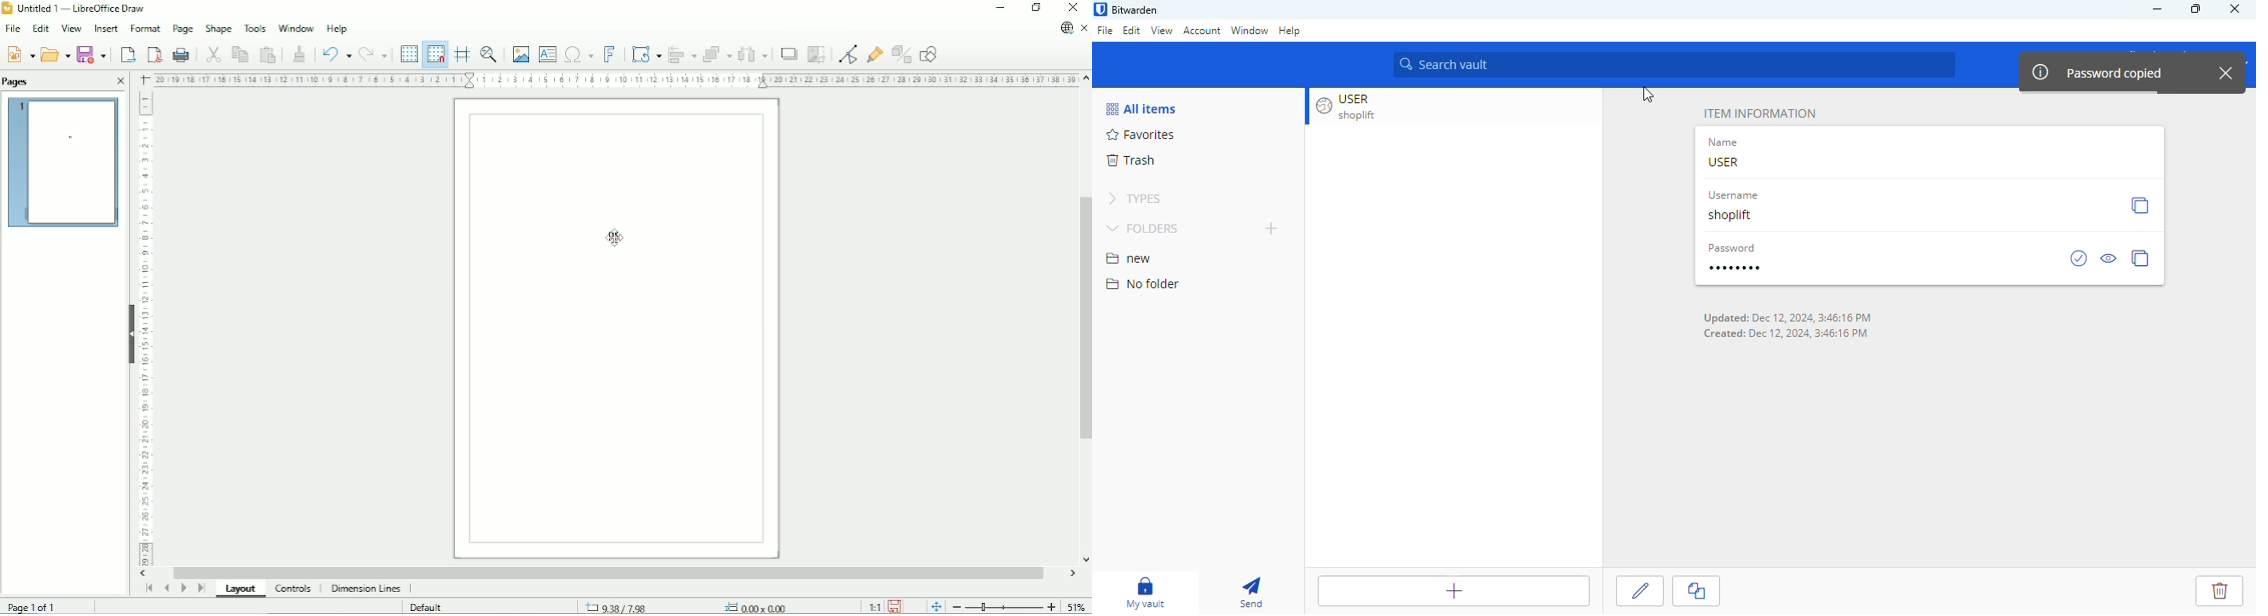 This screenshot has height=616, width=2268. What do you see at coordinates (547, 53) in the screenshot?
I see `Insert text box` at bounding box center [547, 53].